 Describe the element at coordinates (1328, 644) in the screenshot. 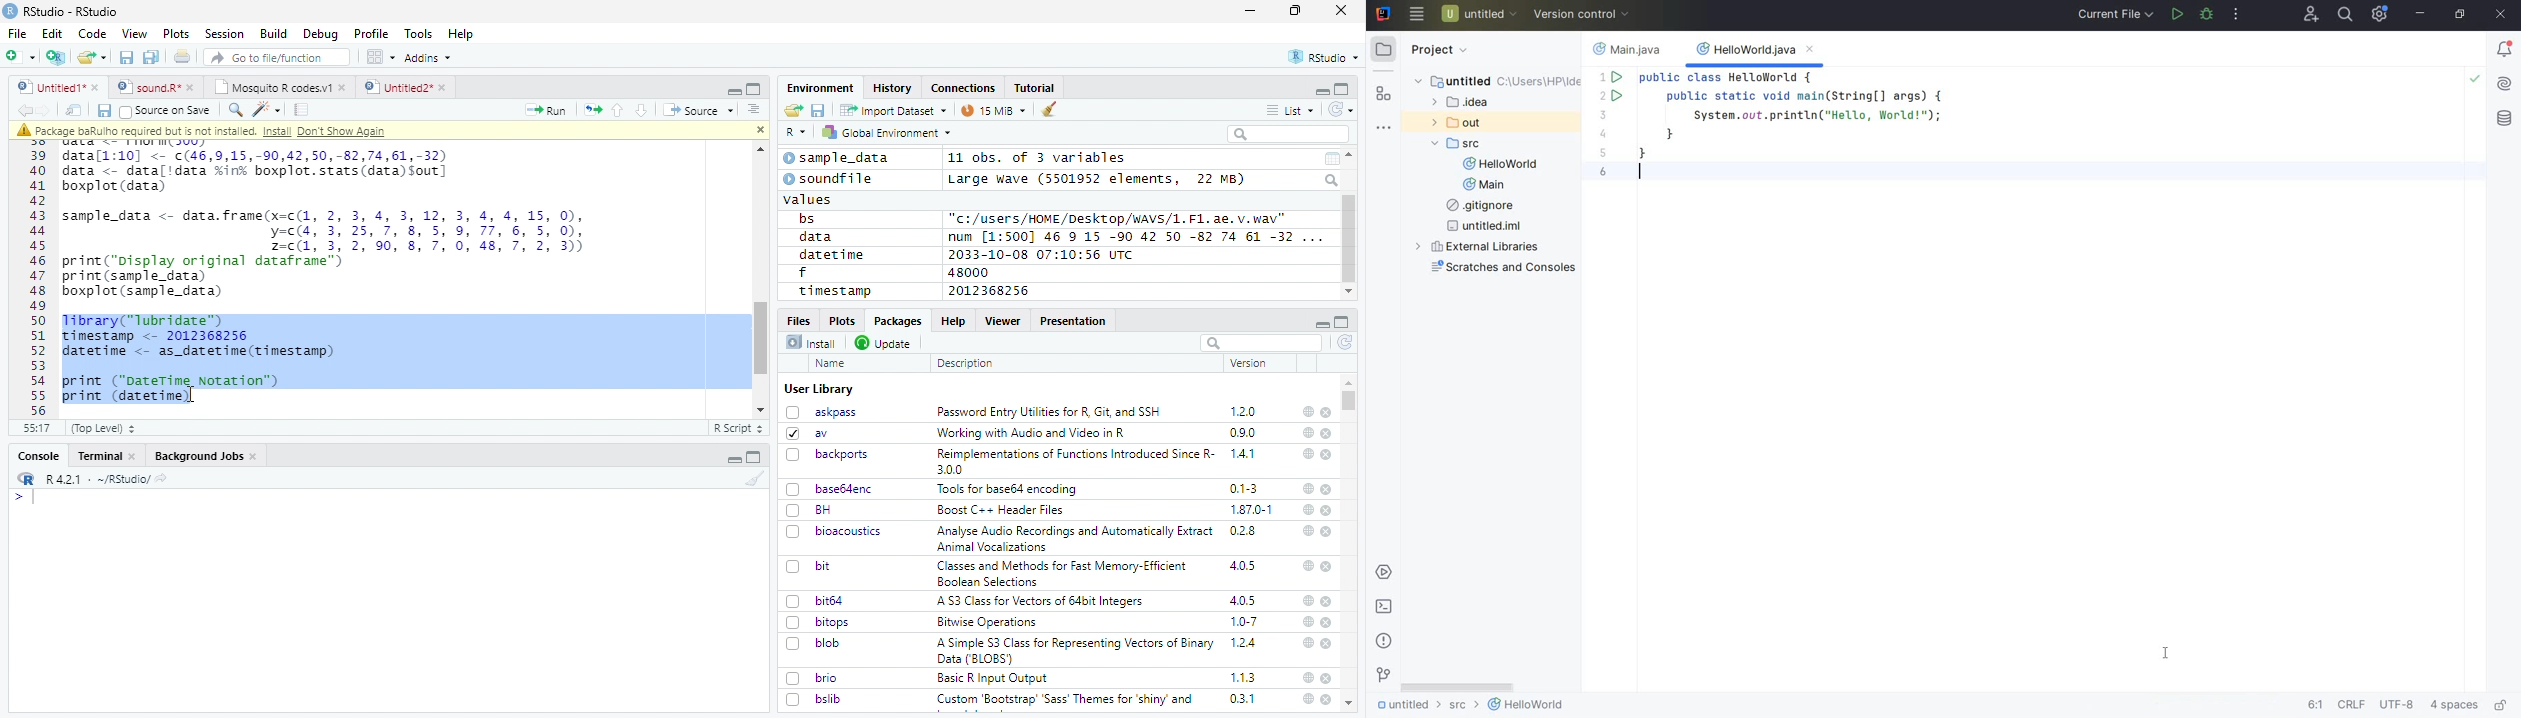

I see `close` at that location.